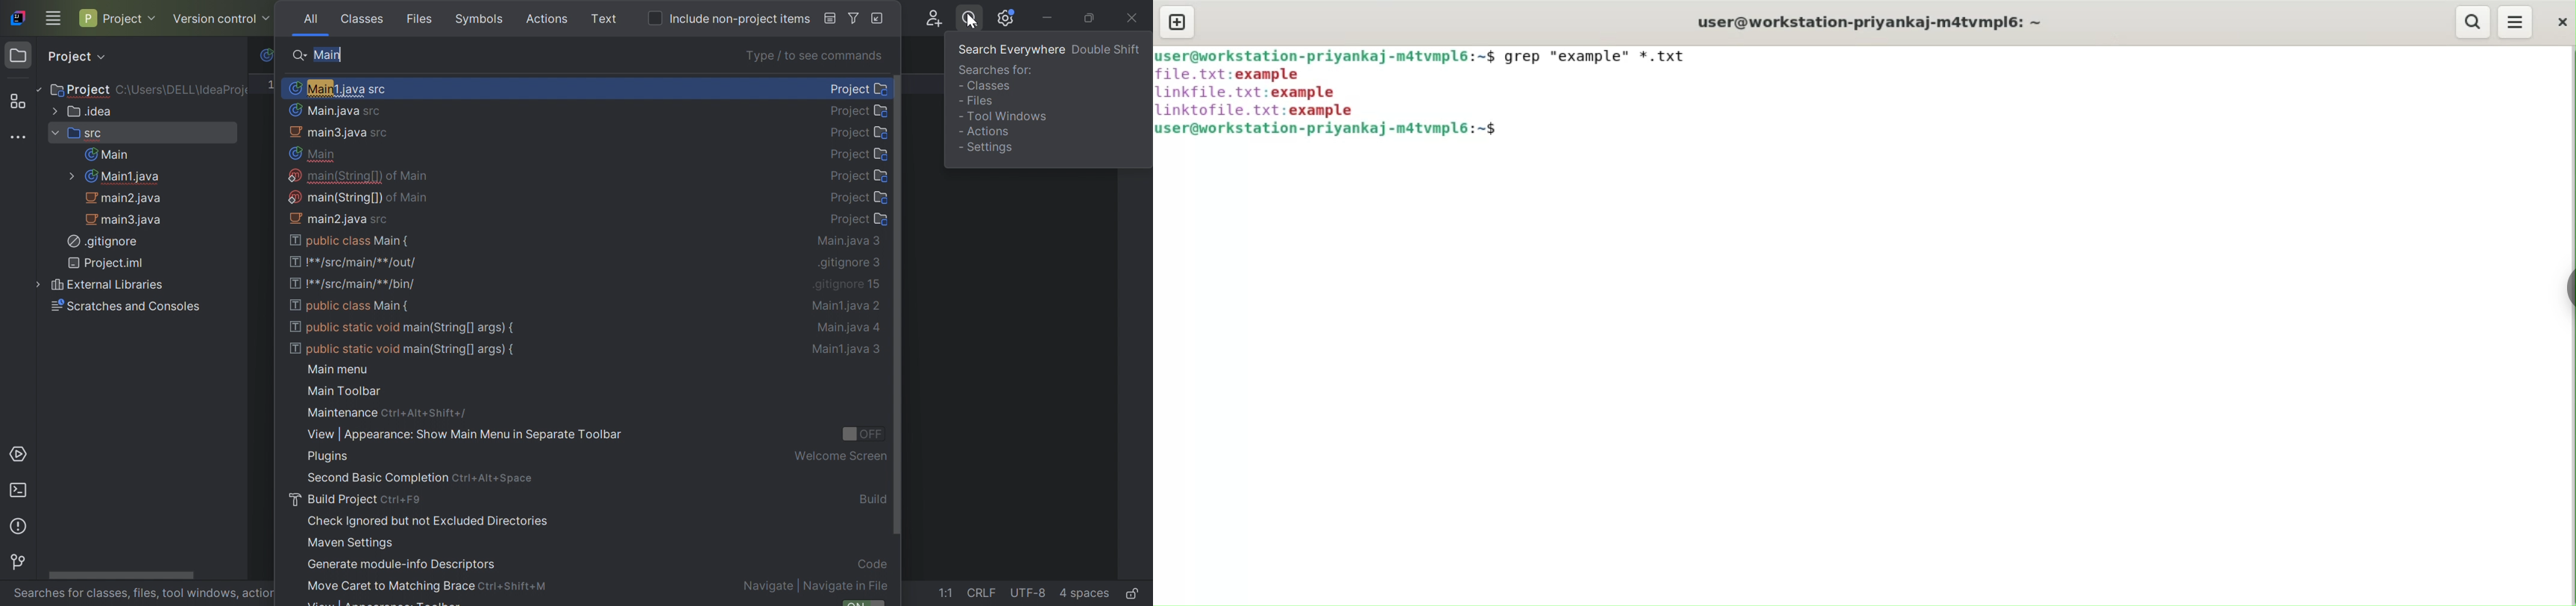 The width and height of the screenshot is (2576, 616). What do you see at coordinates (984, 131) in the screenshot?
I see `- Actions` at bounding box center [984, 131].